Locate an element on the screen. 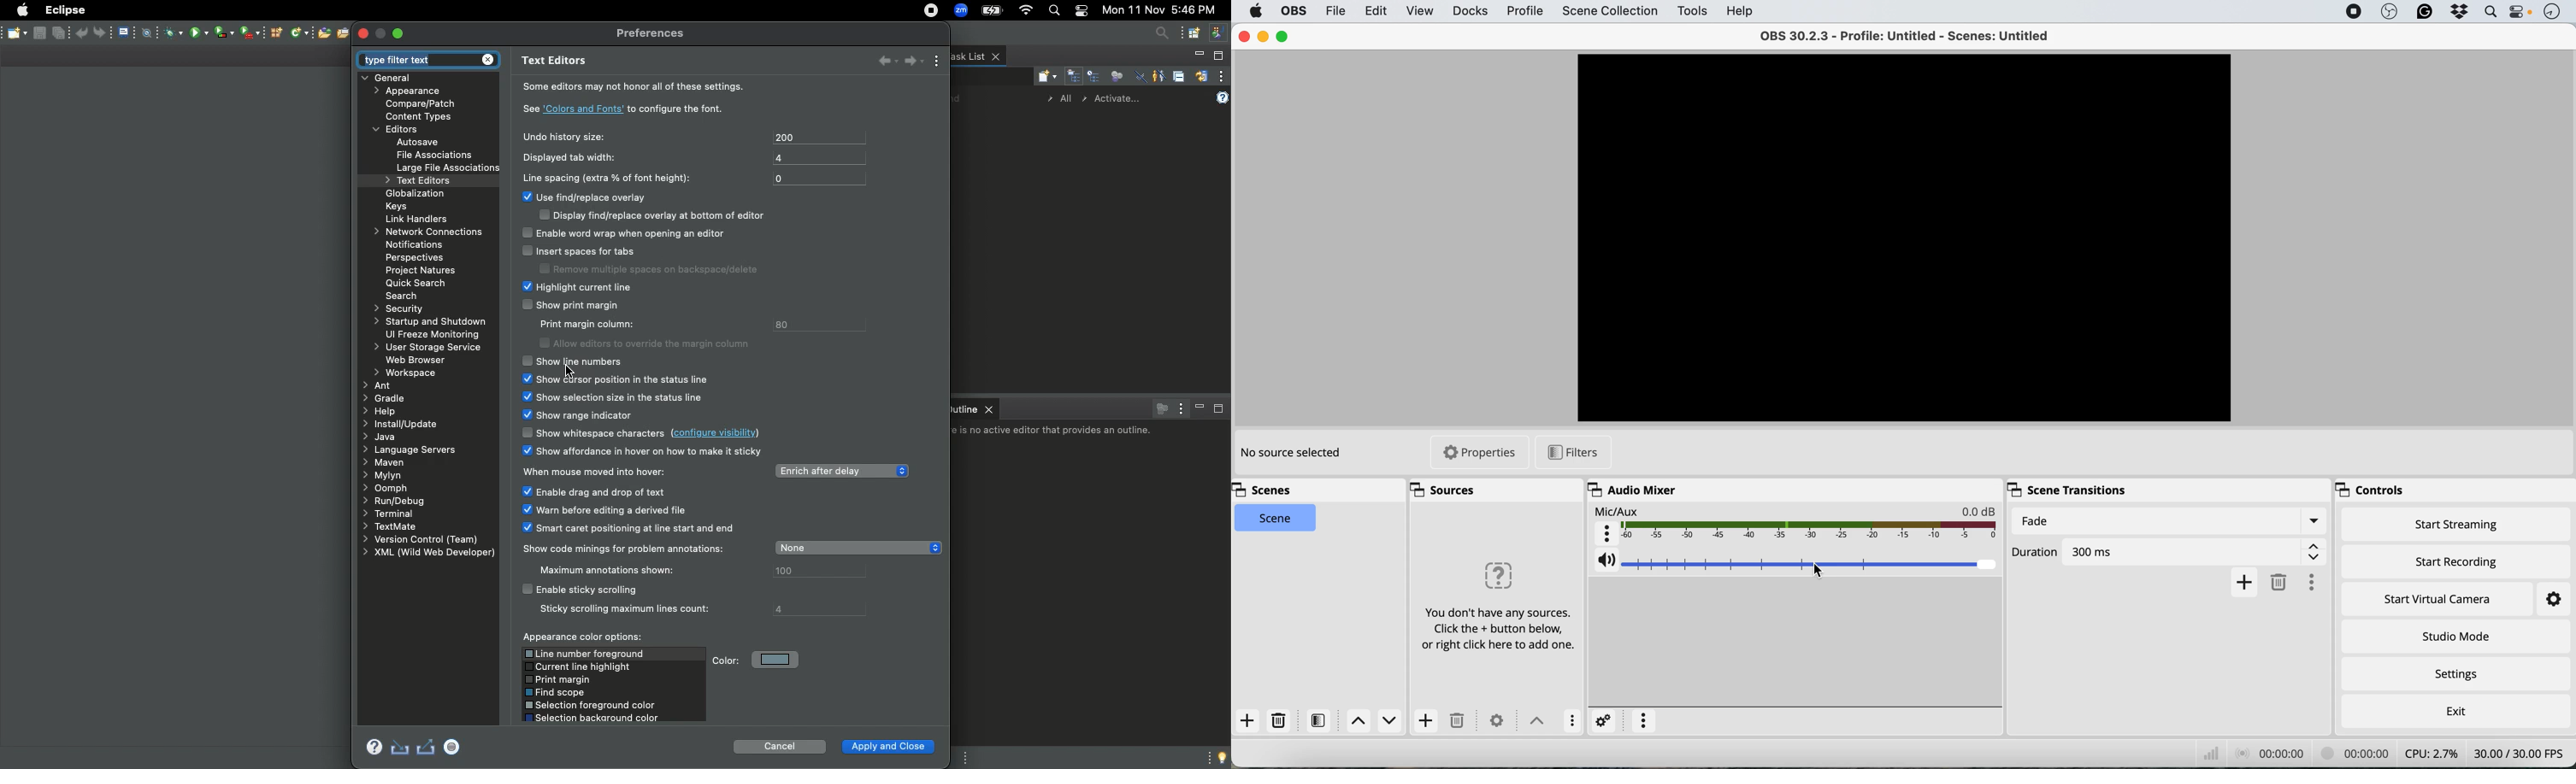 The height and width of the screenshot is (784, 2576). delete source is located at coordinates (1460, 721).